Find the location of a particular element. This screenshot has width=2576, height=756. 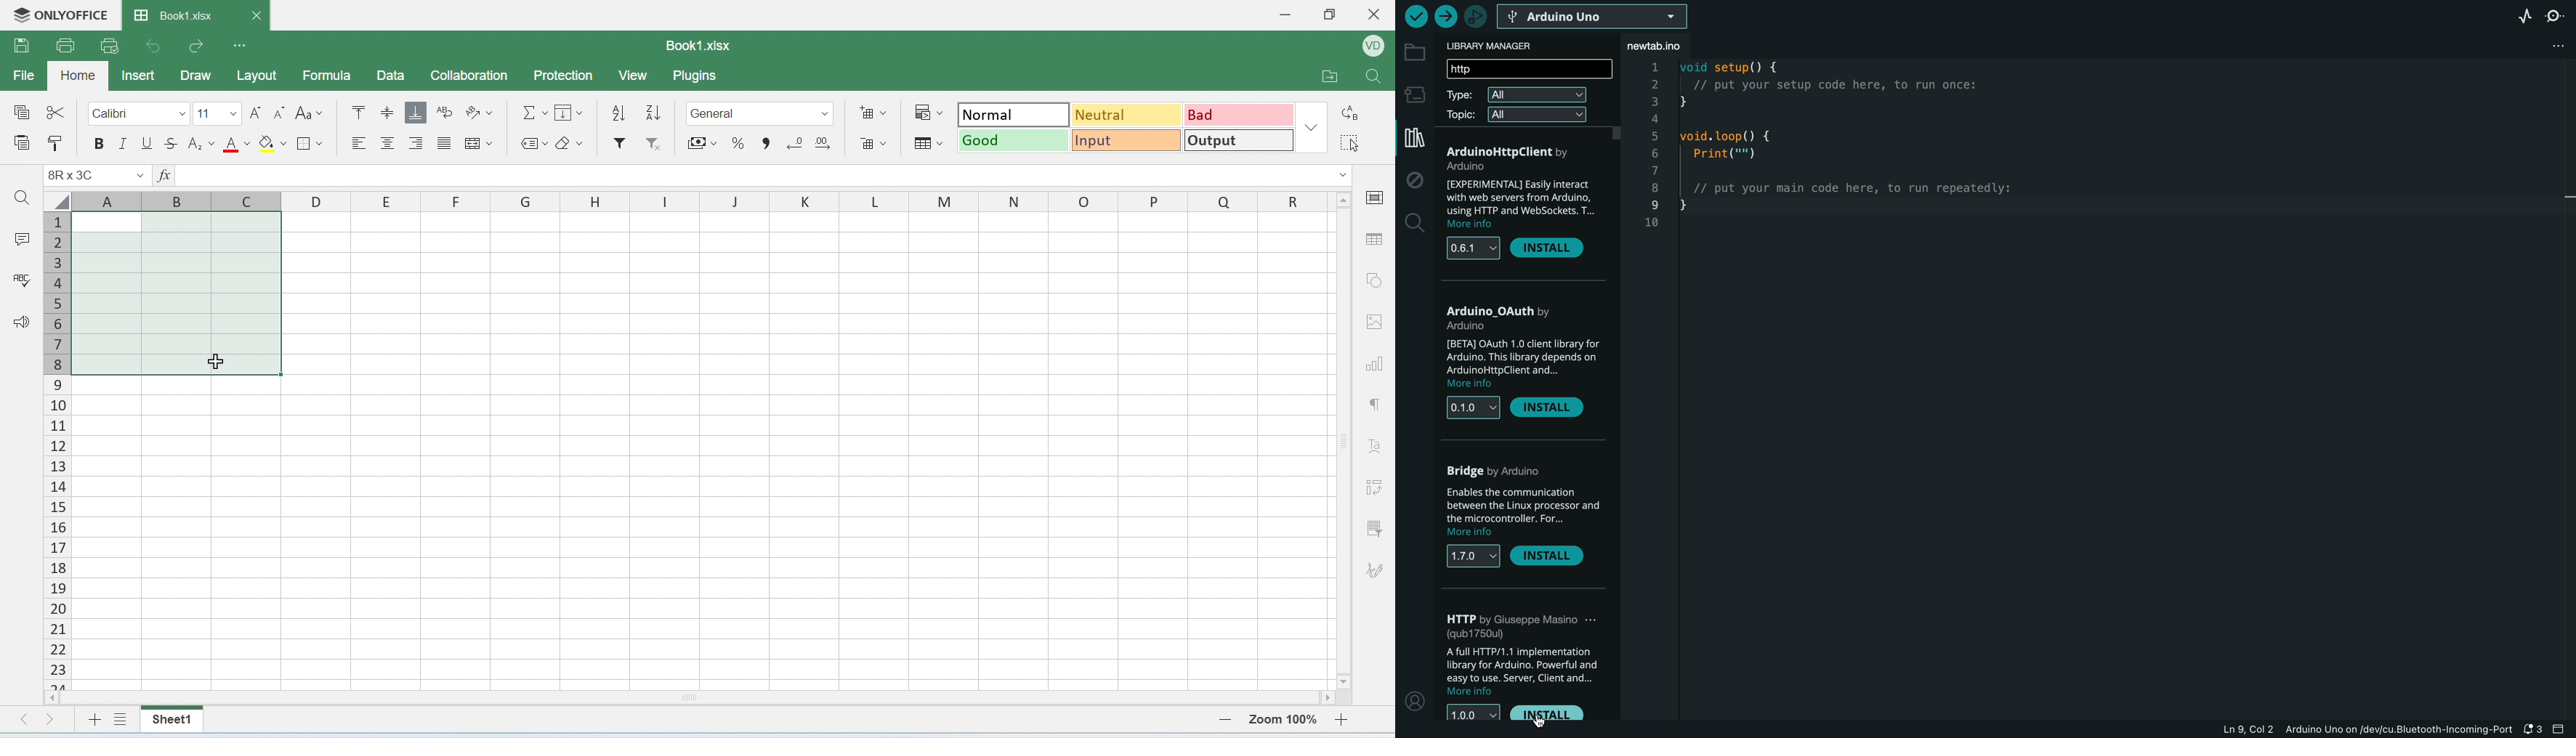

erase is located at coordinates (570, 145).